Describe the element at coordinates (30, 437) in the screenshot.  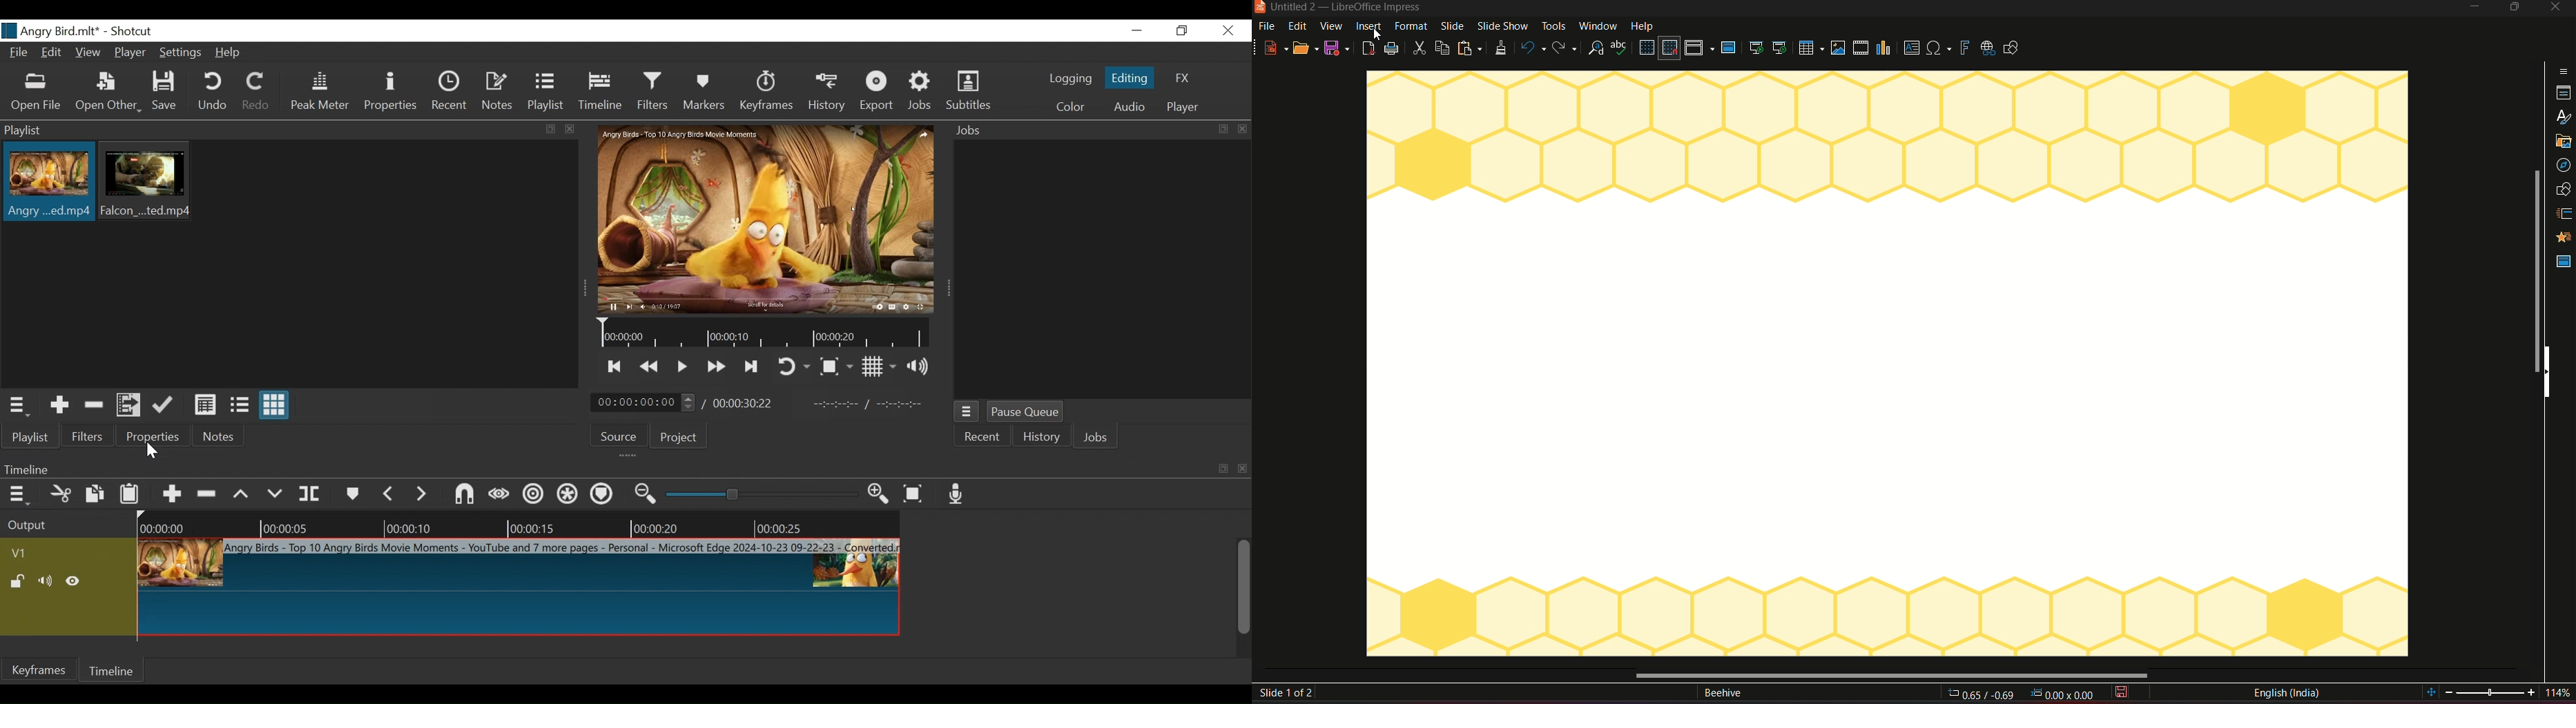
I see `Playlist` at that location.